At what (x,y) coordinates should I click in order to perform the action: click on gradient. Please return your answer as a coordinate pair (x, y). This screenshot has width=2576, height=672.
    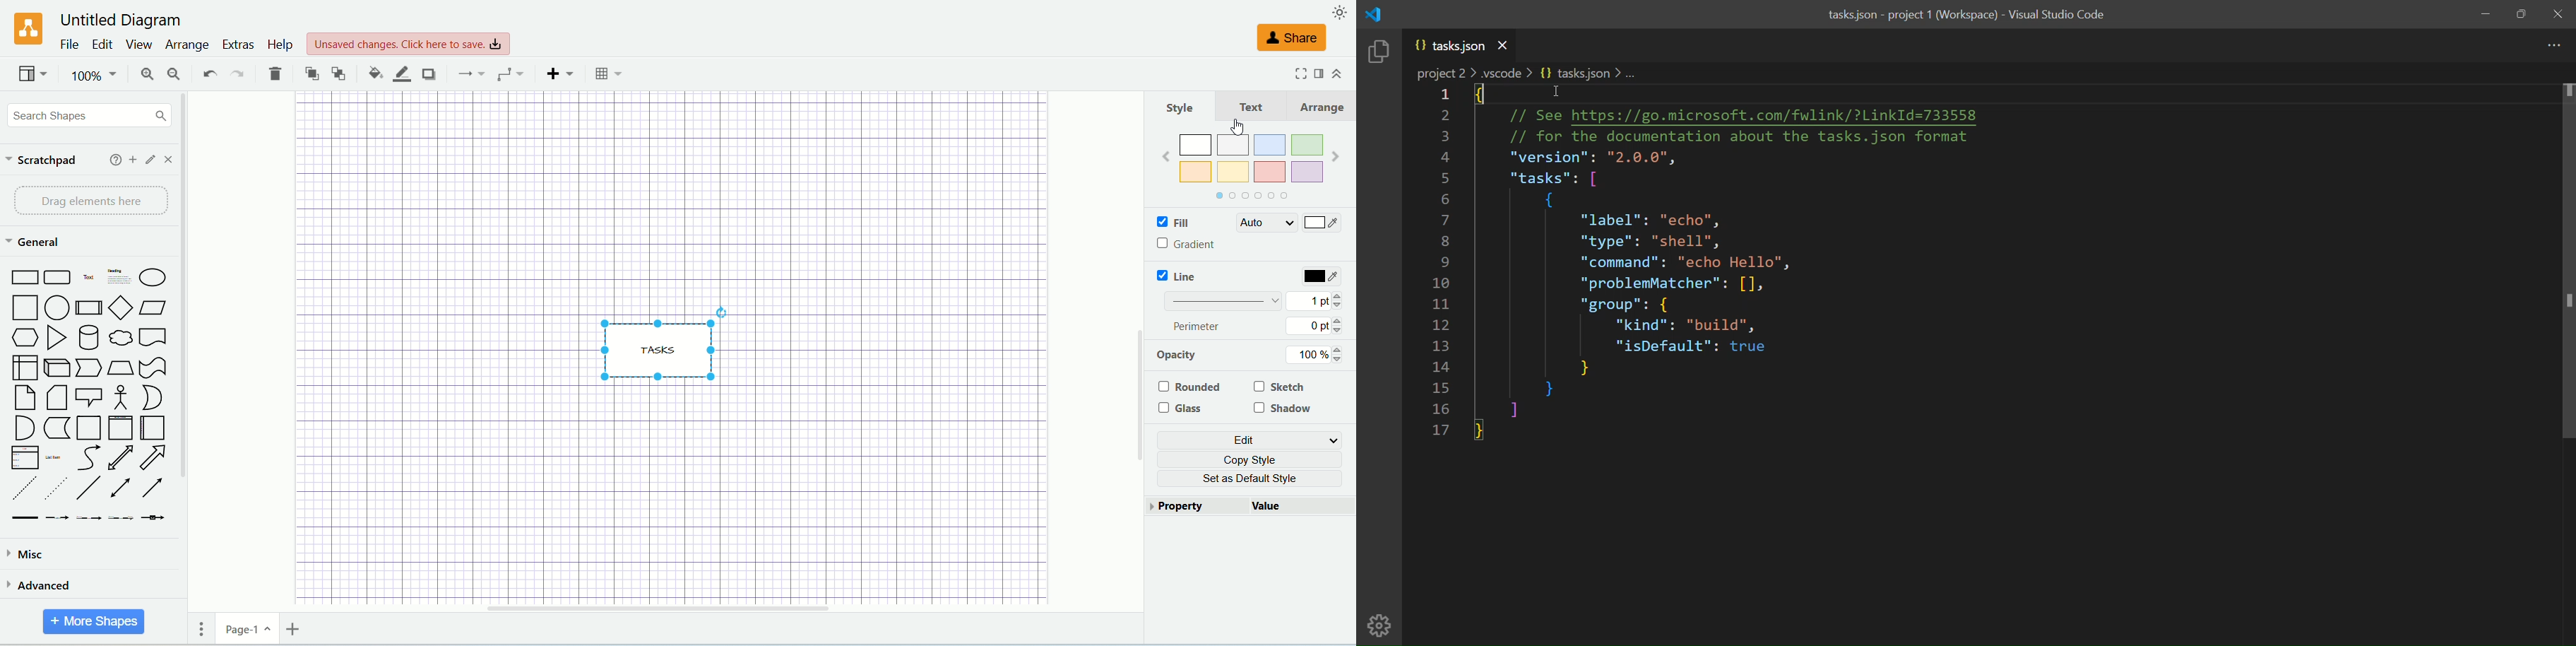
    Looking at the image, I should click on (1189, 245).